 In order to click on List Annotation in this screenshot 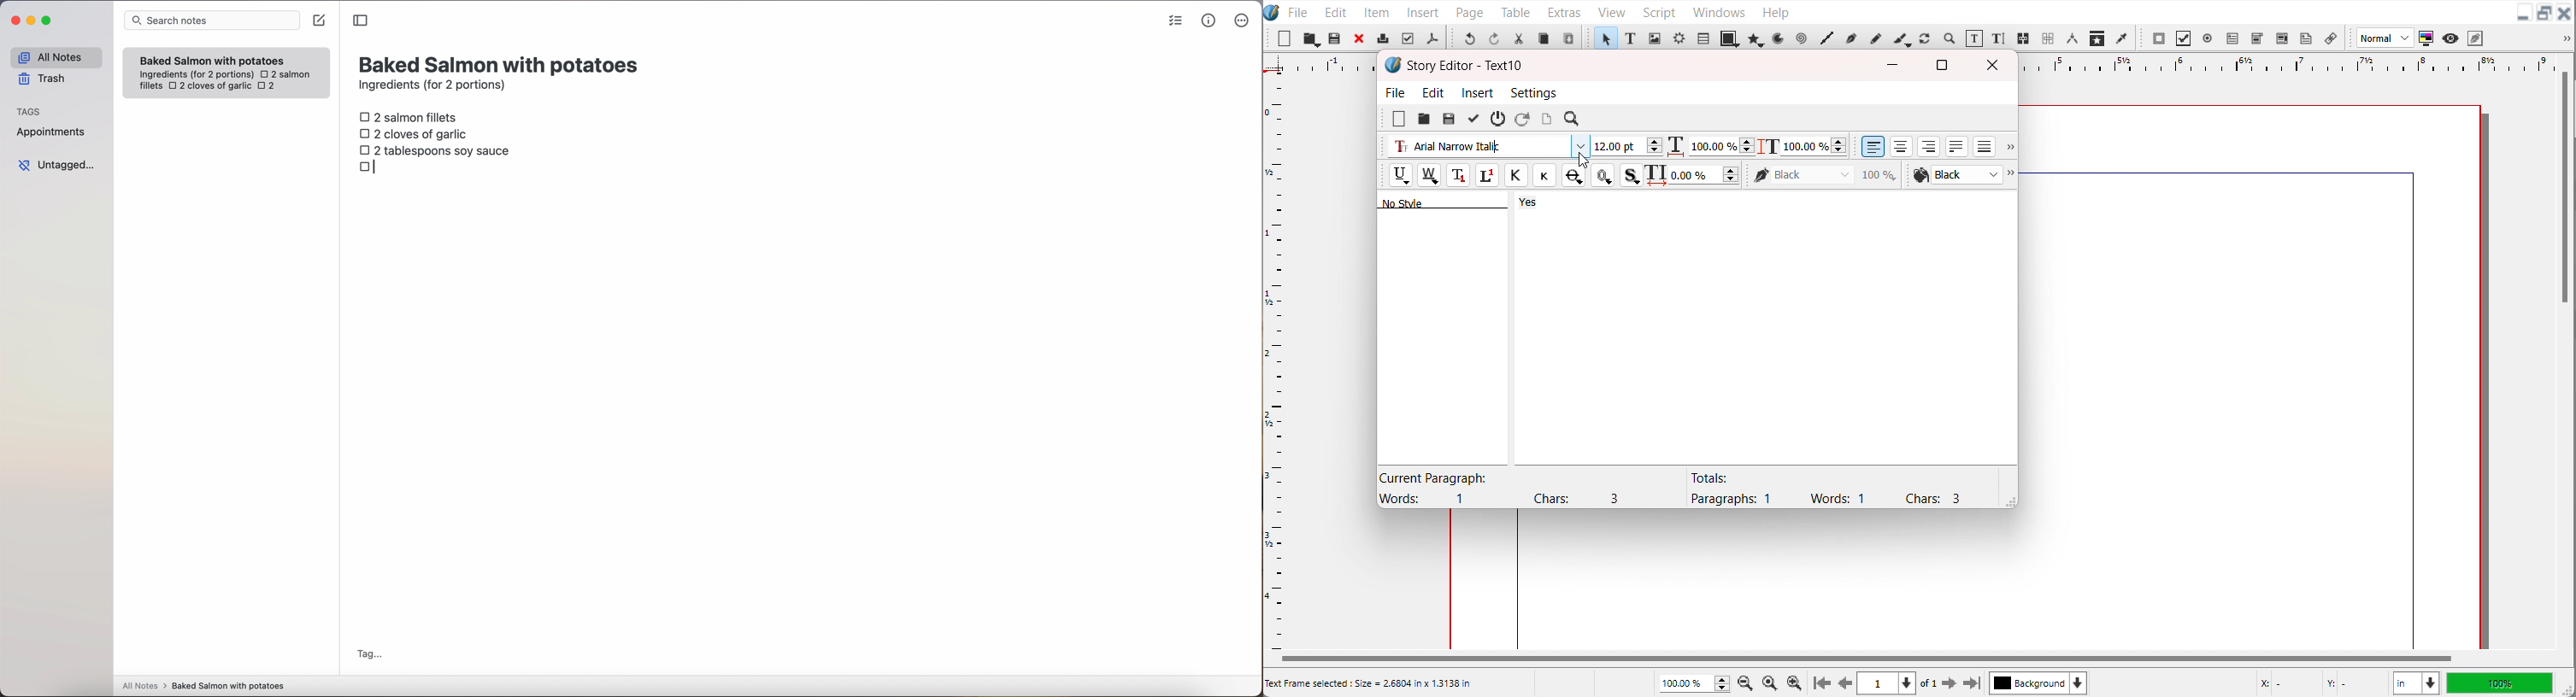, I will do `click(2330, 38)`.